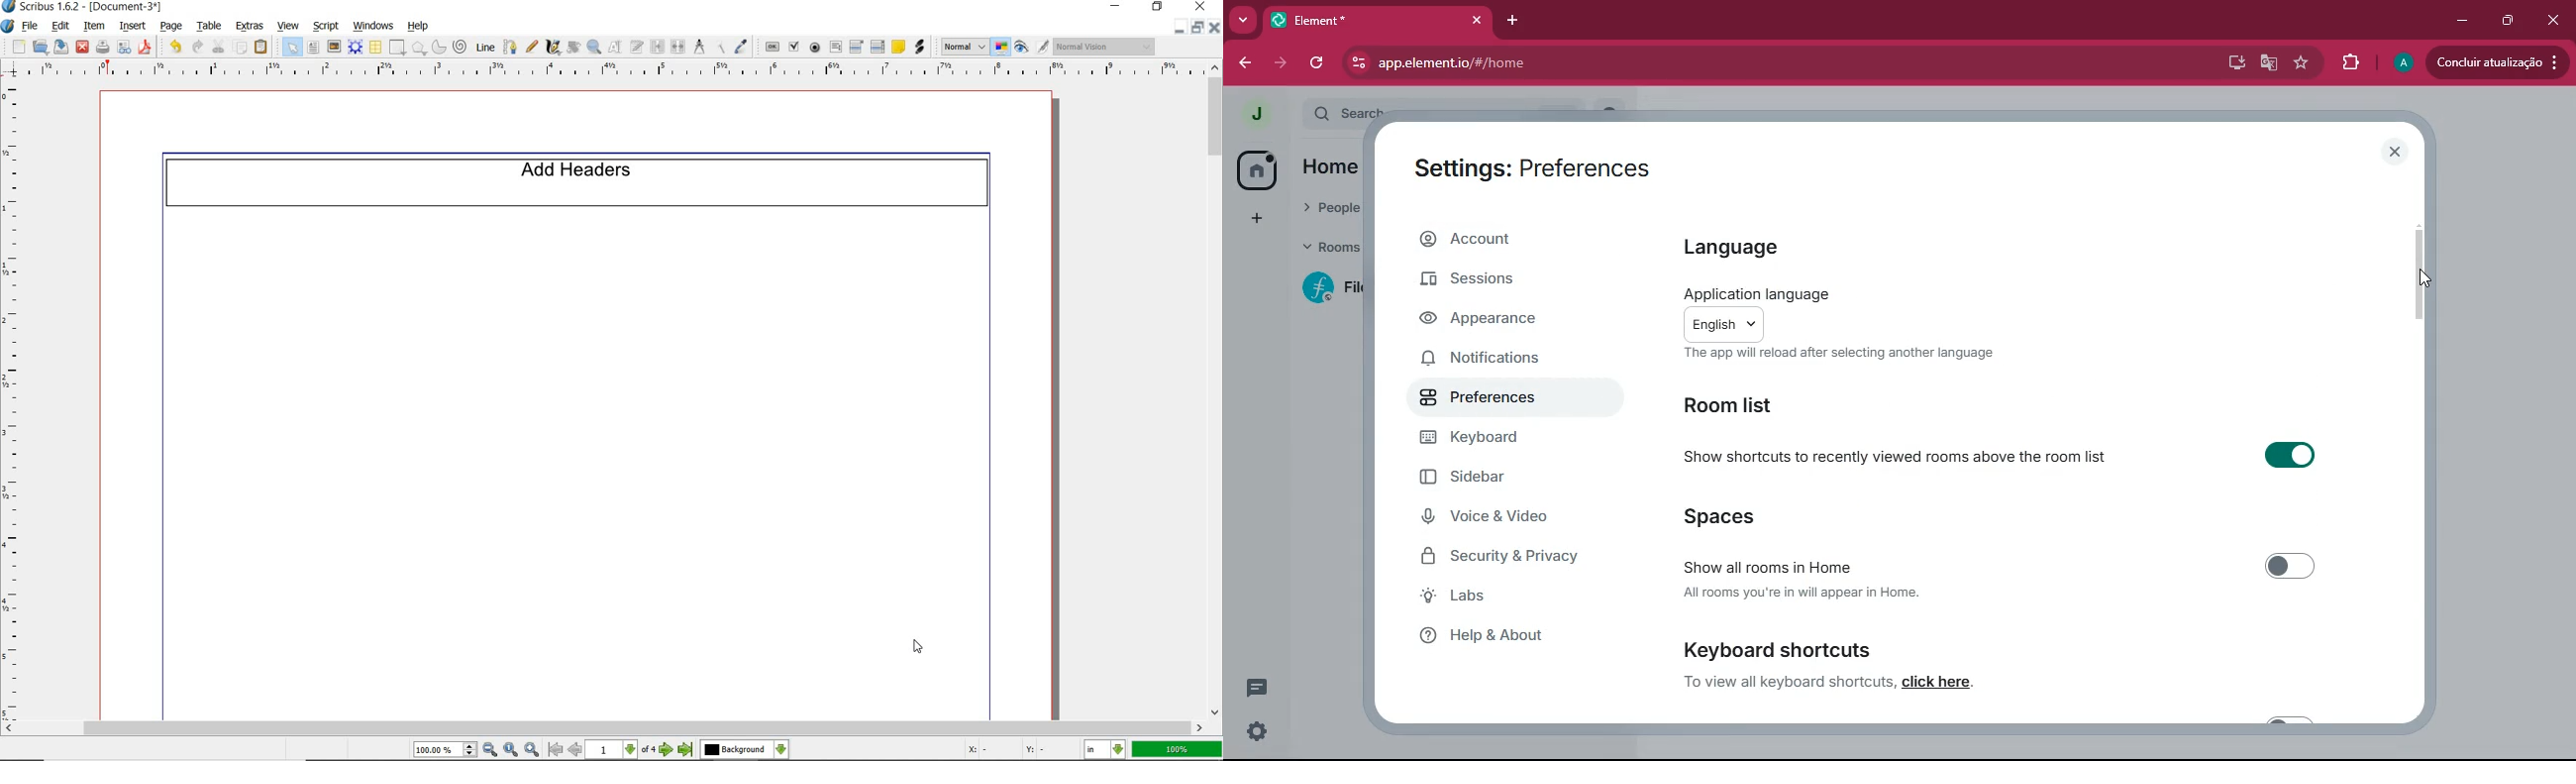 This screenshot has height=784, width=2576. Describe the element at coordinates (1217, 389) in the screenshot. I see `scrollbar` at that location.